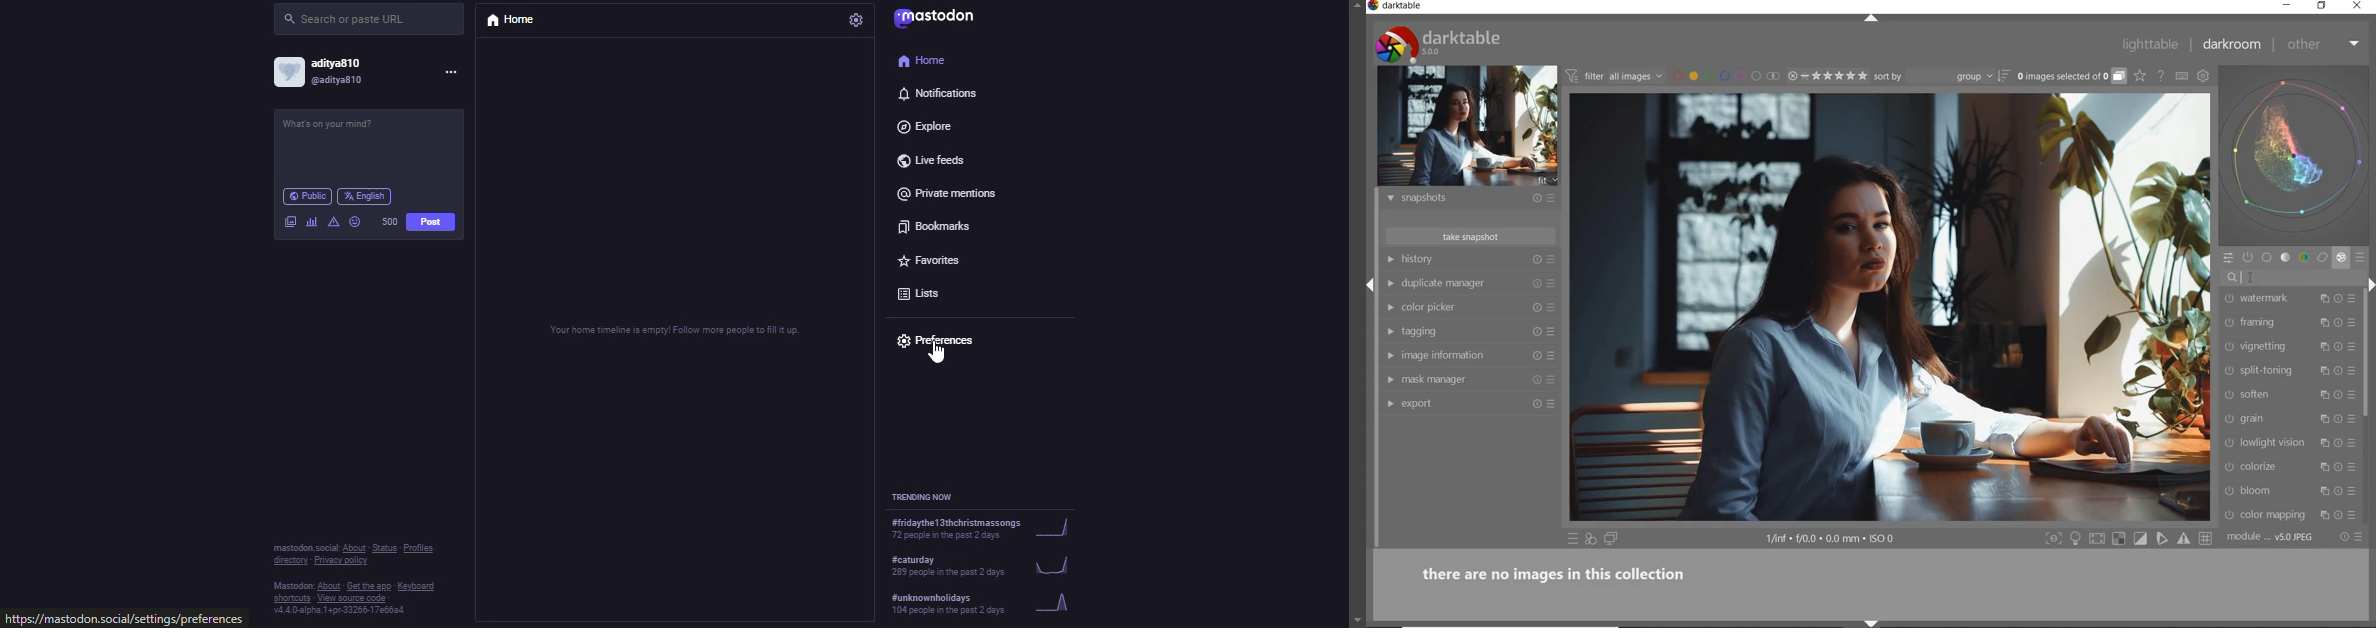 The width and height of the screenshot is (2380, 644). I want to click on preset and preferences, so click(1553, 404).